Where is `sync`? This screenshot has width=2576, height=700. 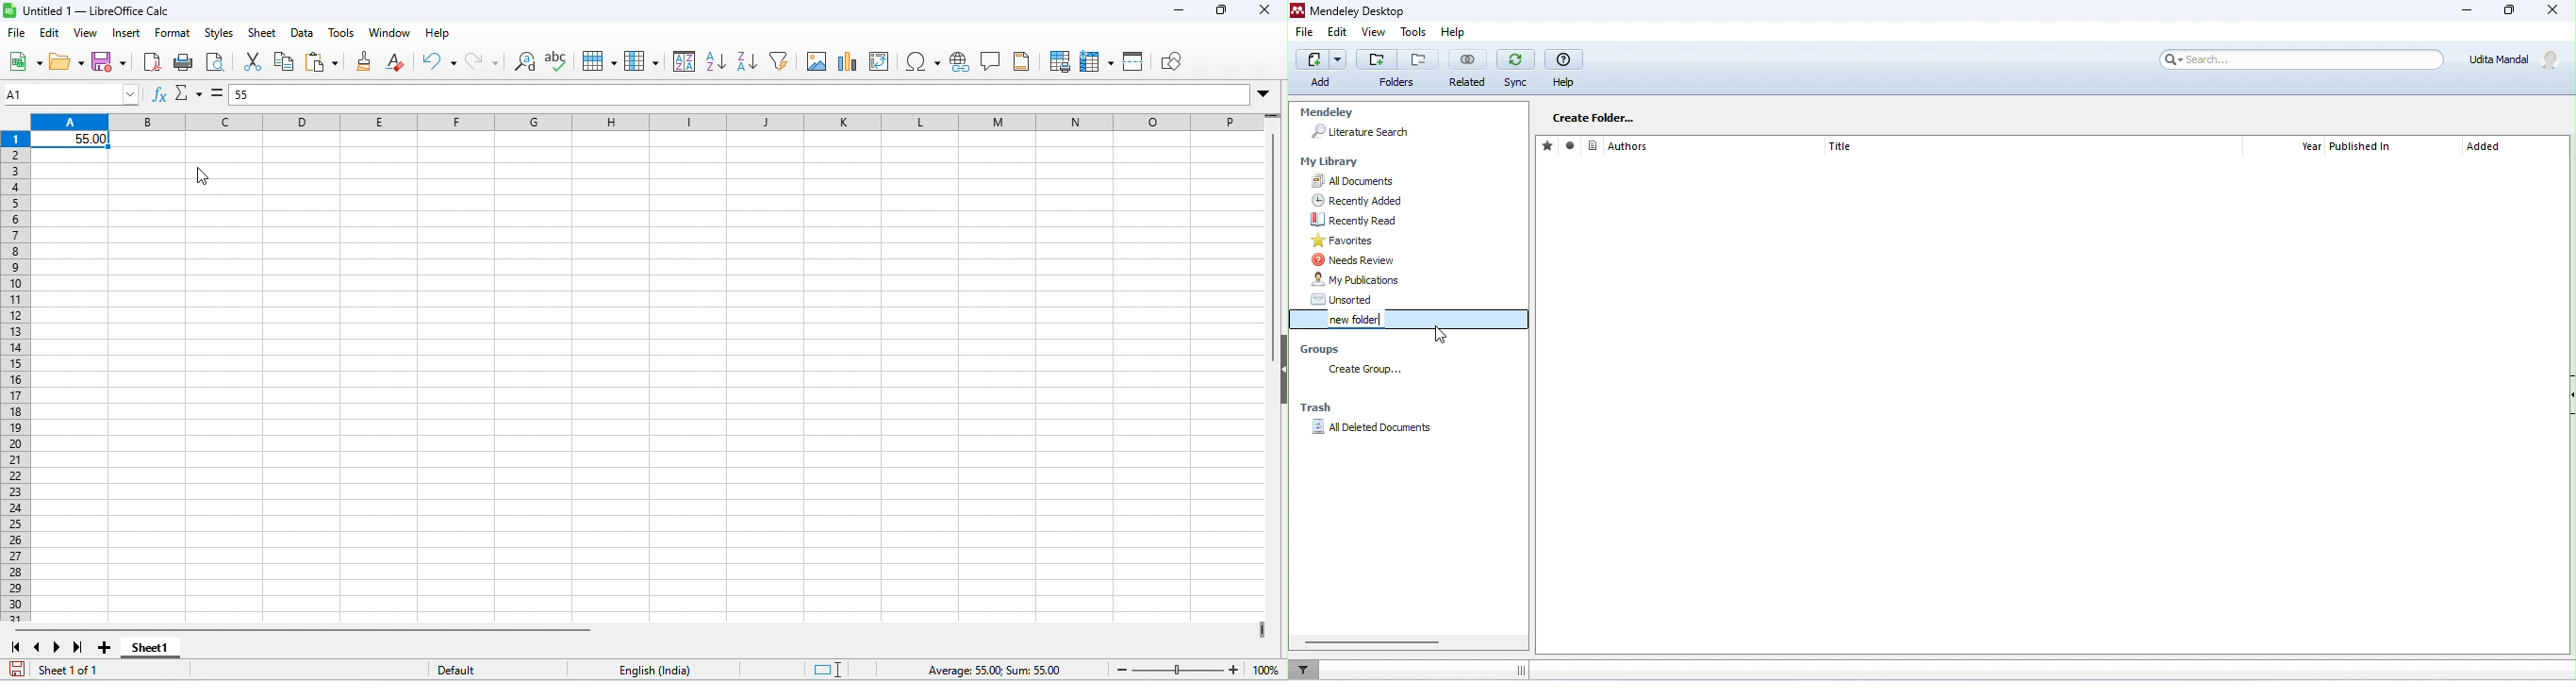 sync is located at coordinates (1515, 69).